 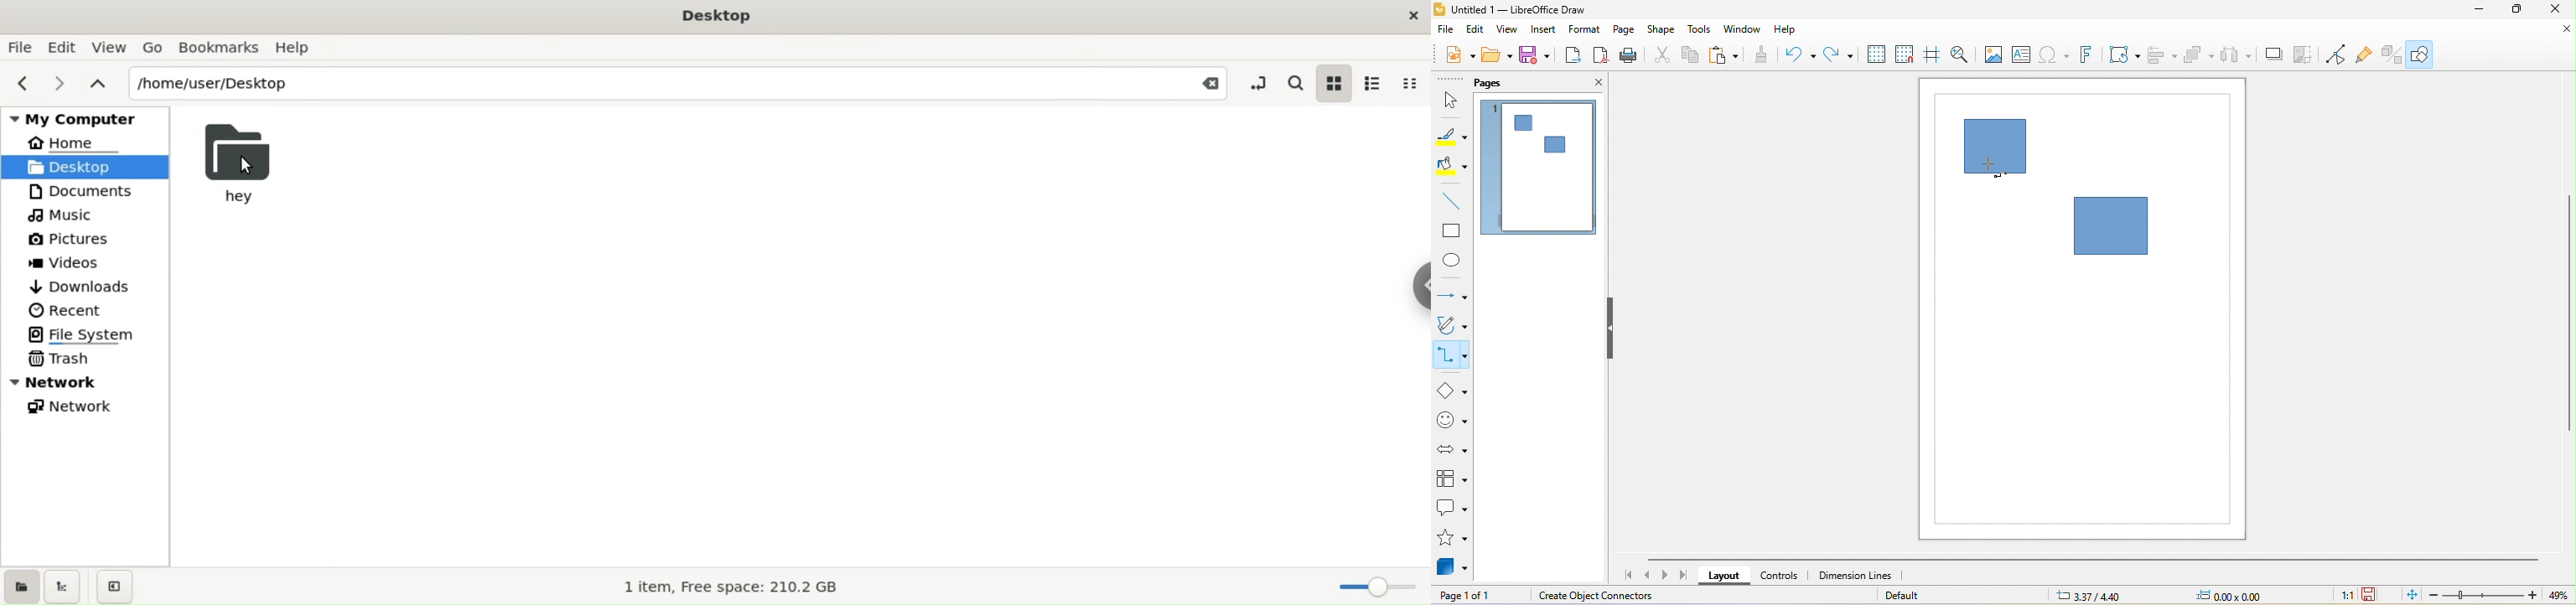 I want to click on page, so click(x=1624, y=30).